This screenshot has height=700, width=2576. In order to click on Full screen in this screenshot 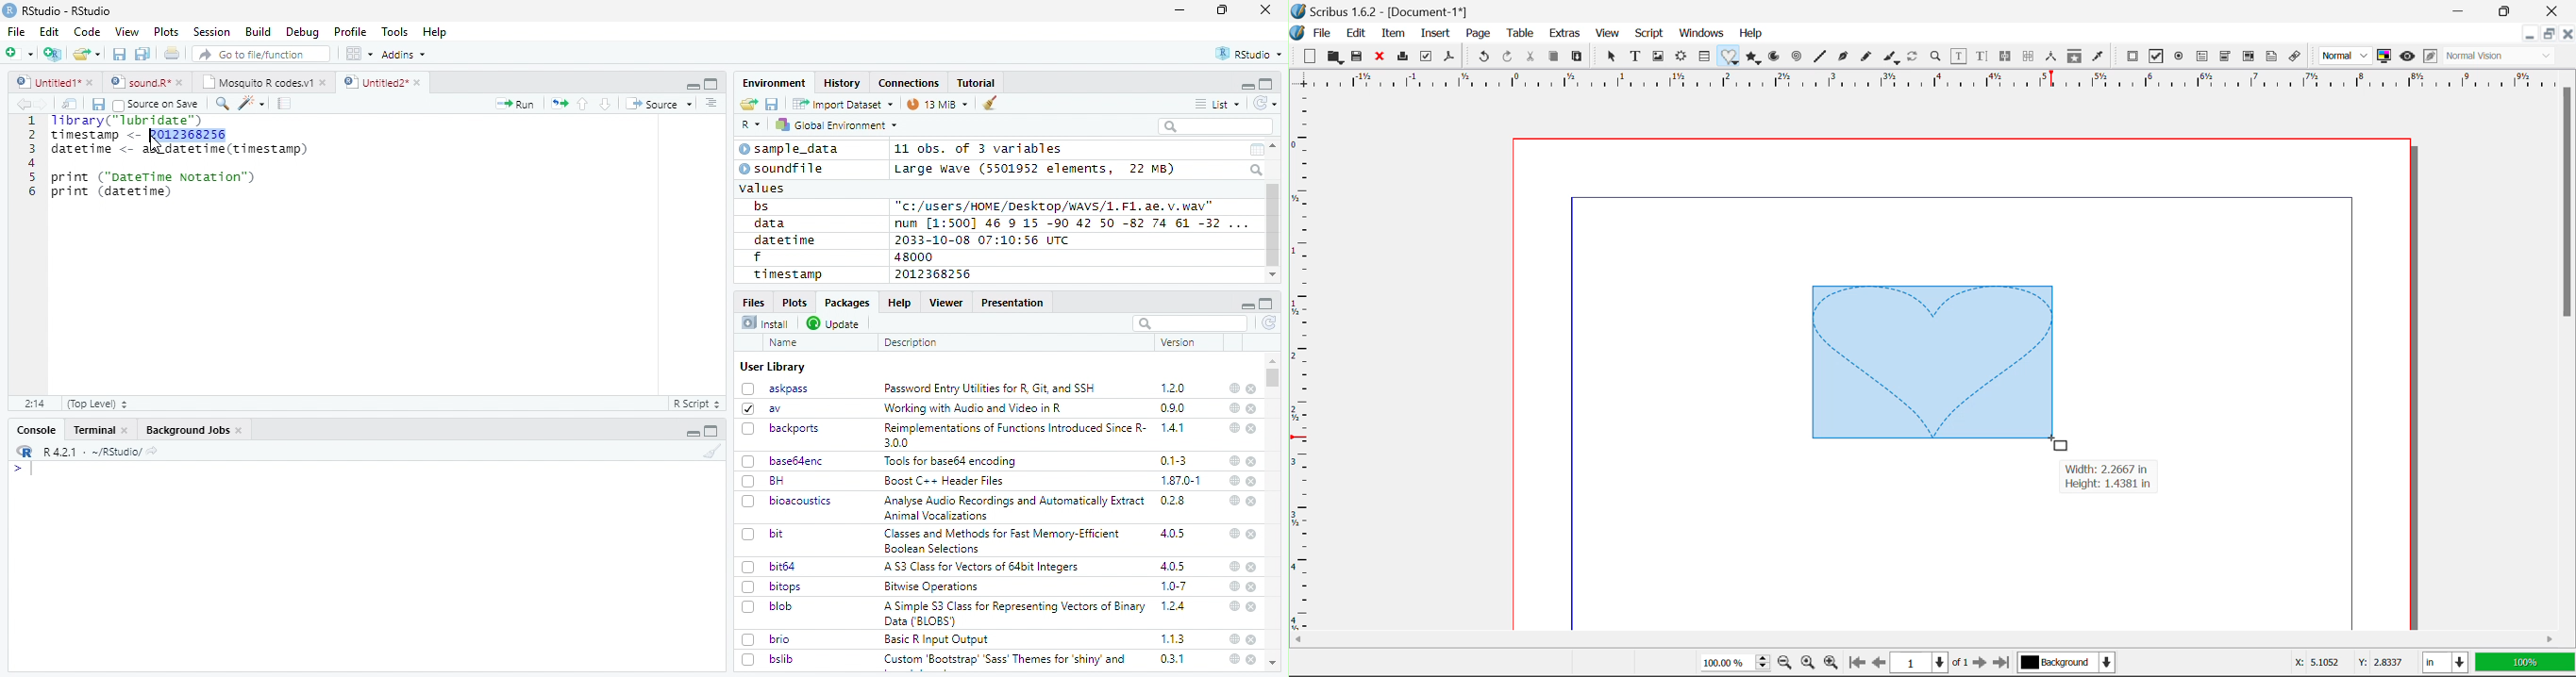, I will do `click(711, 83)`.